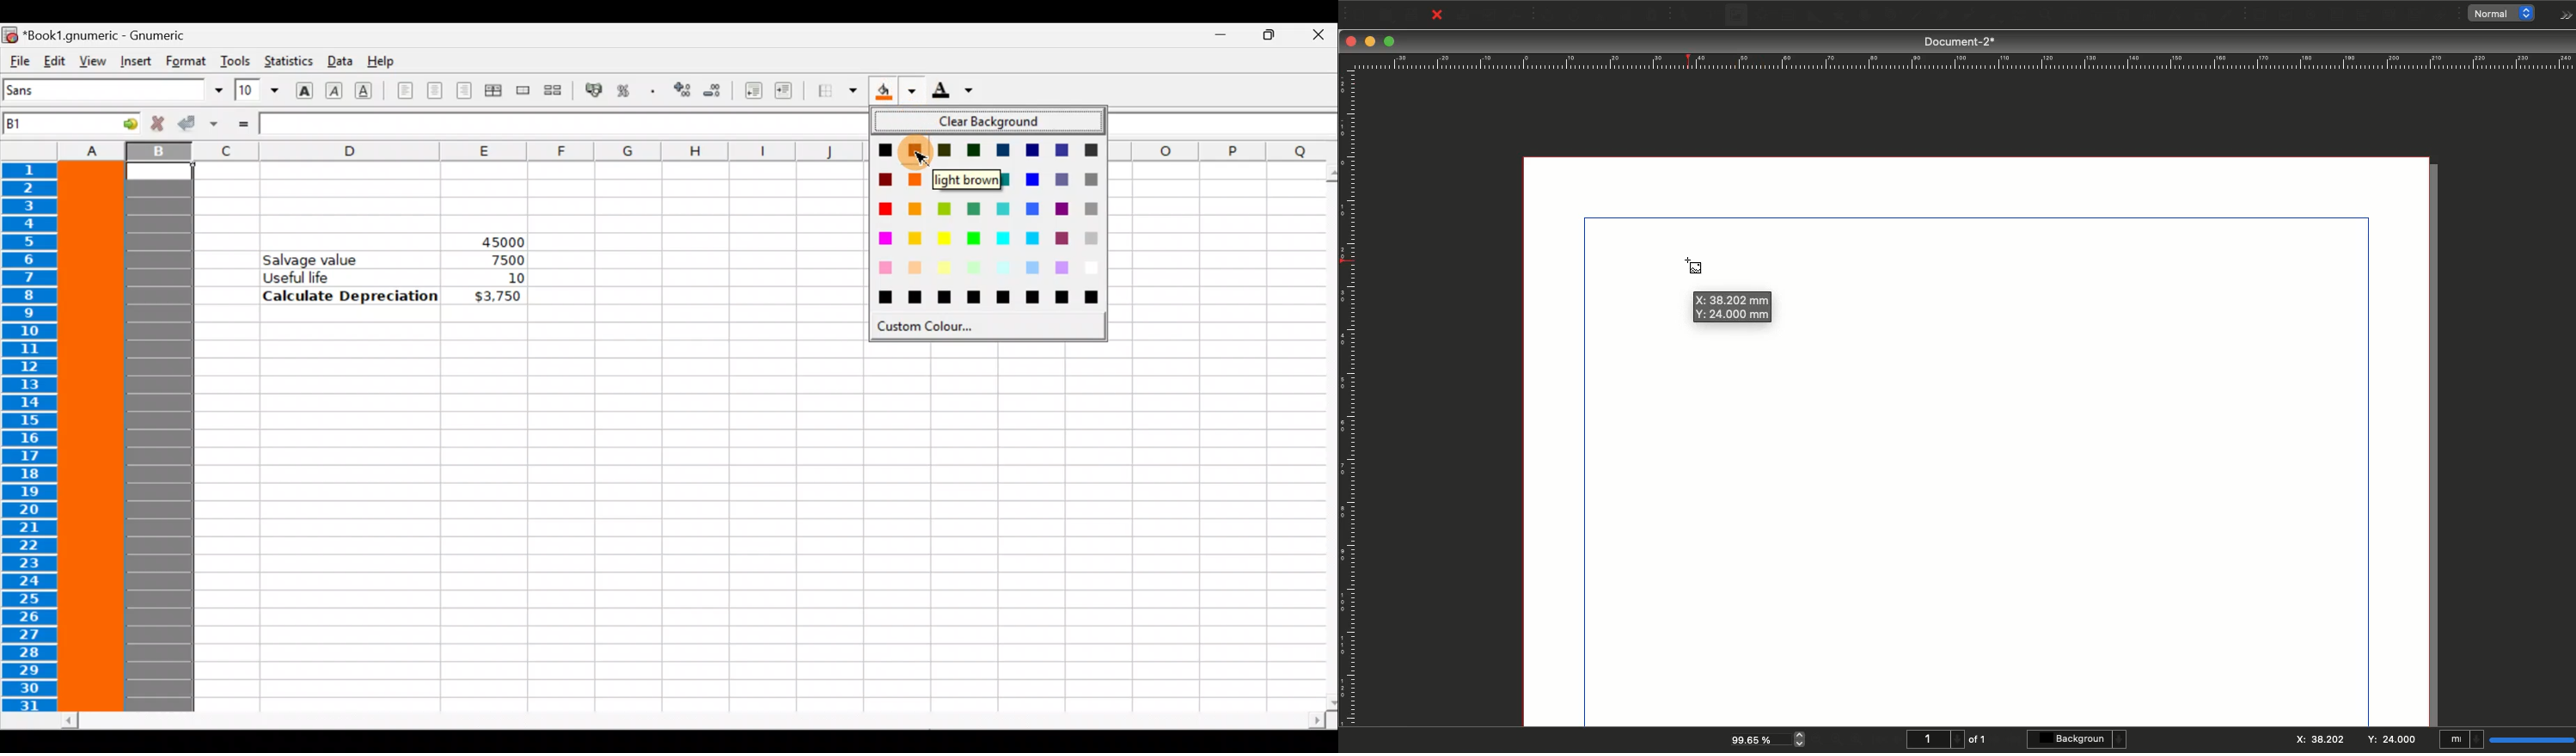 This screenshot has height=756, width=2576. Describe the element at coordinates (2285, 15) in the screenshot. I see `PDF check box` at that location.